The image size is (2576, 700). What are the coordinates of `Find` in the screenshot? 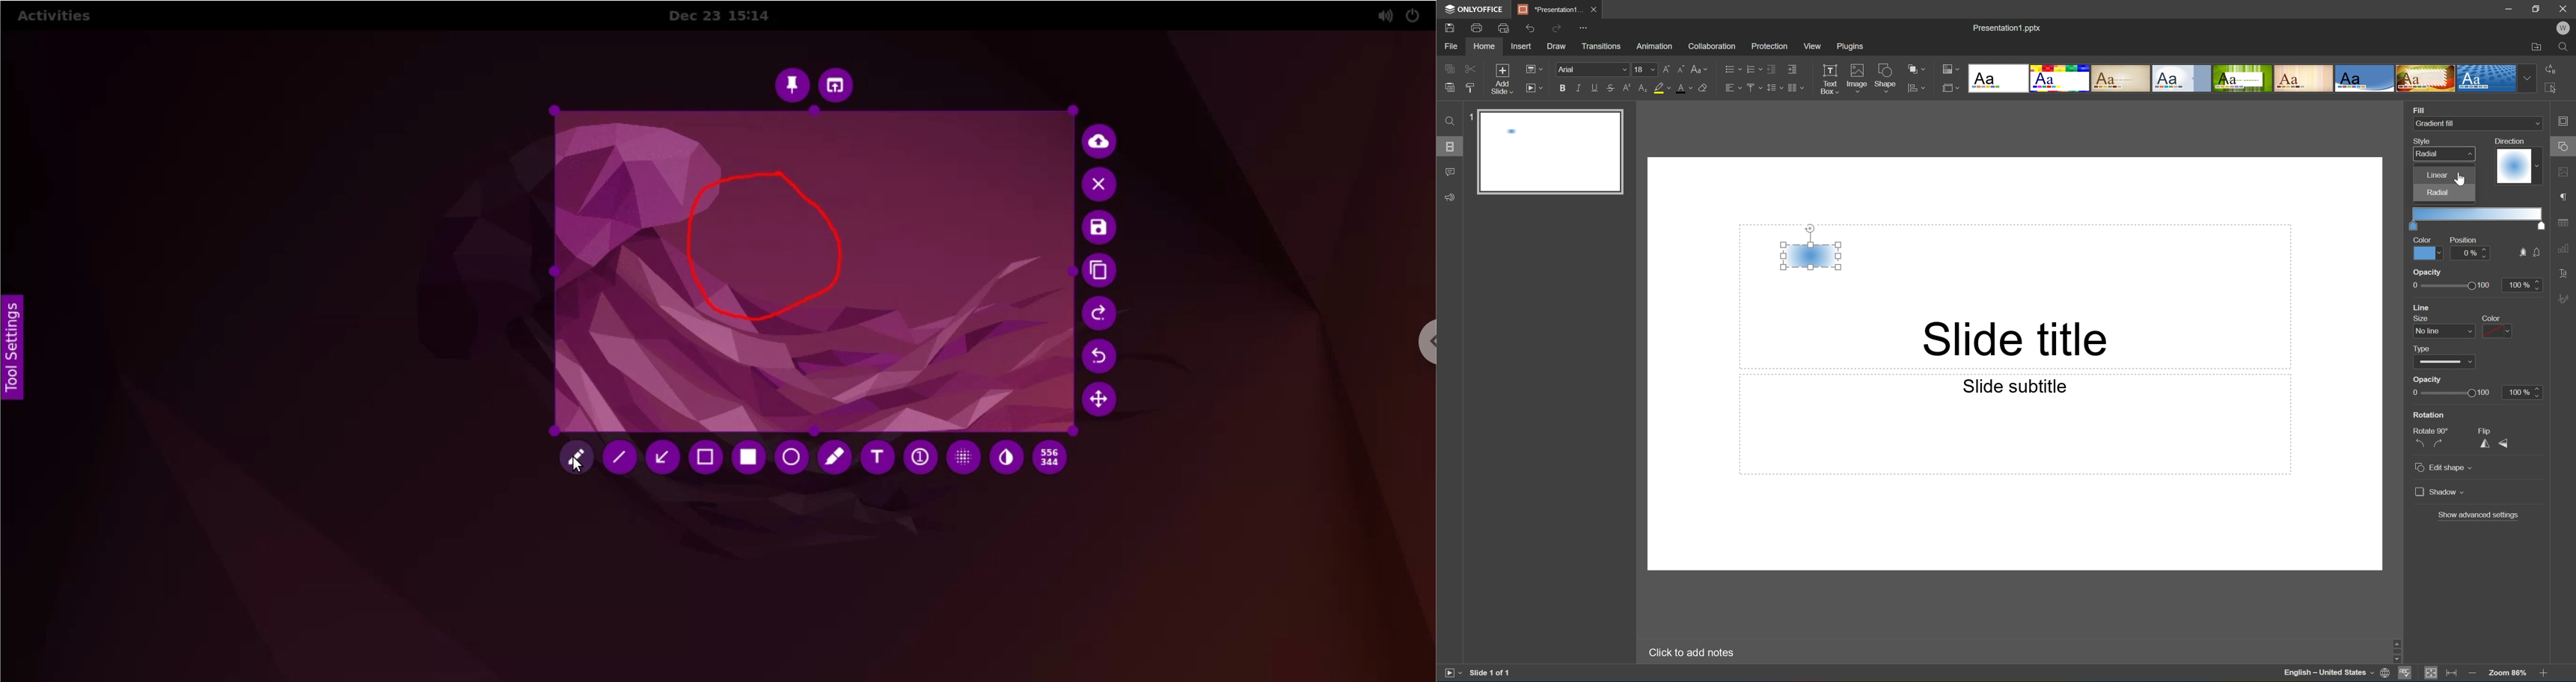 It's located at (2567, 47).